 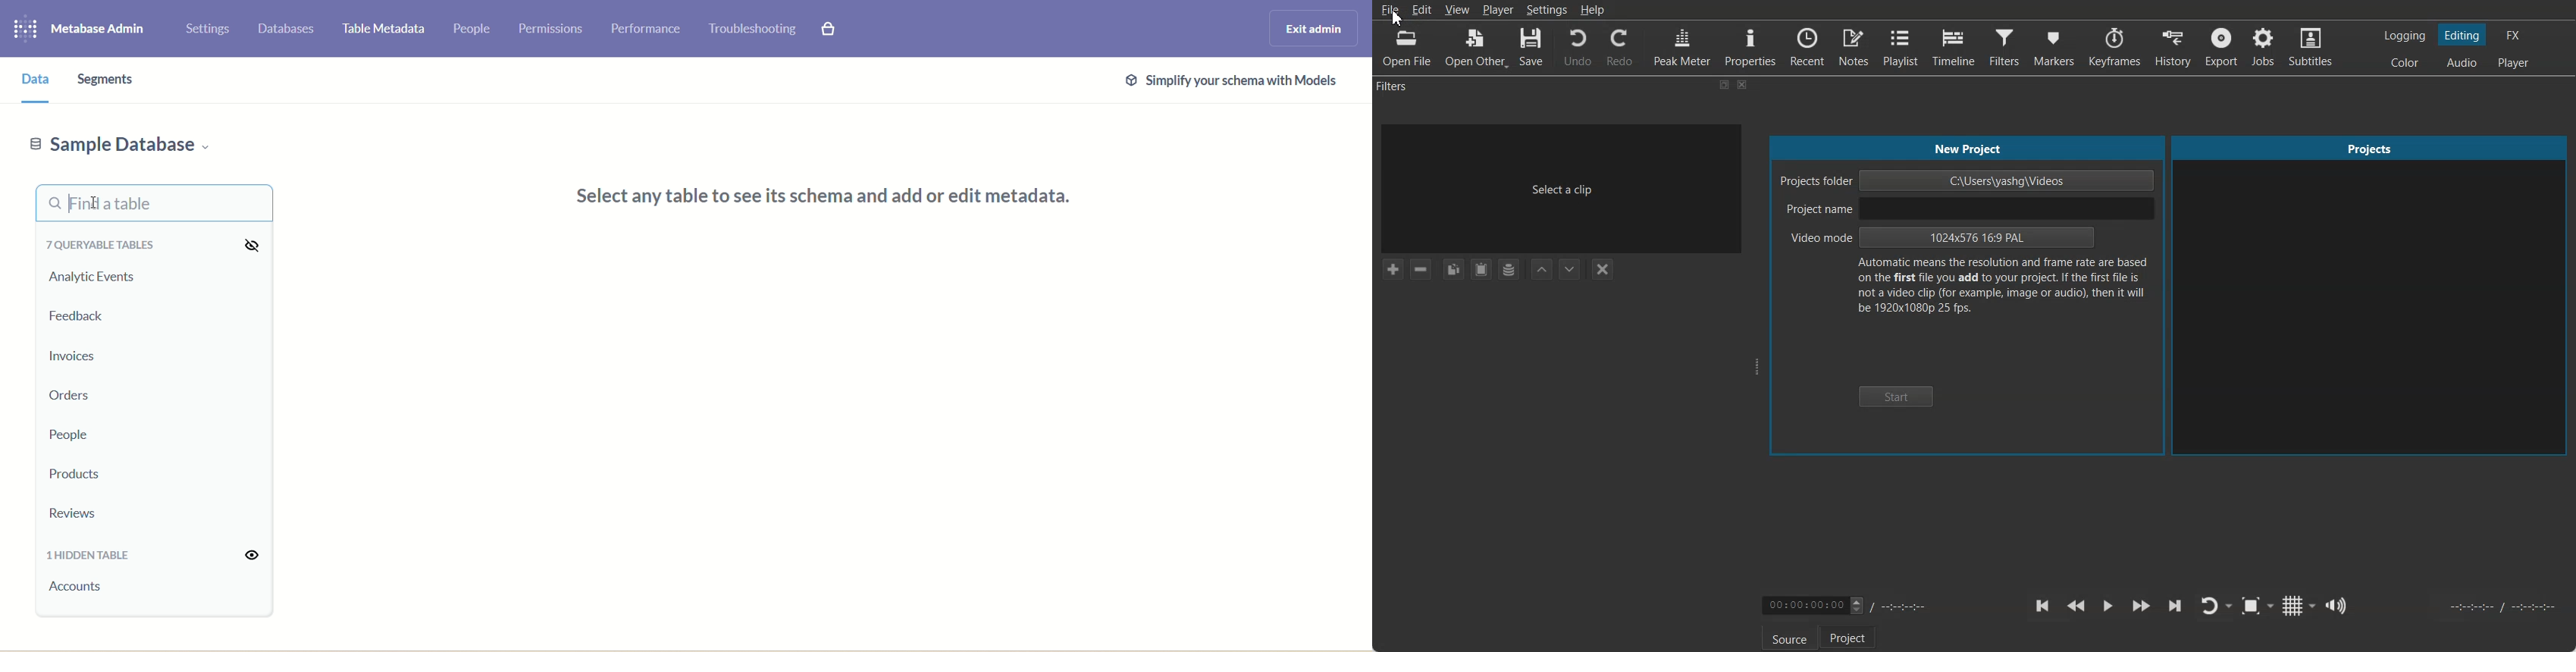 I want to click on Filter, so click(x=2004, y=48).